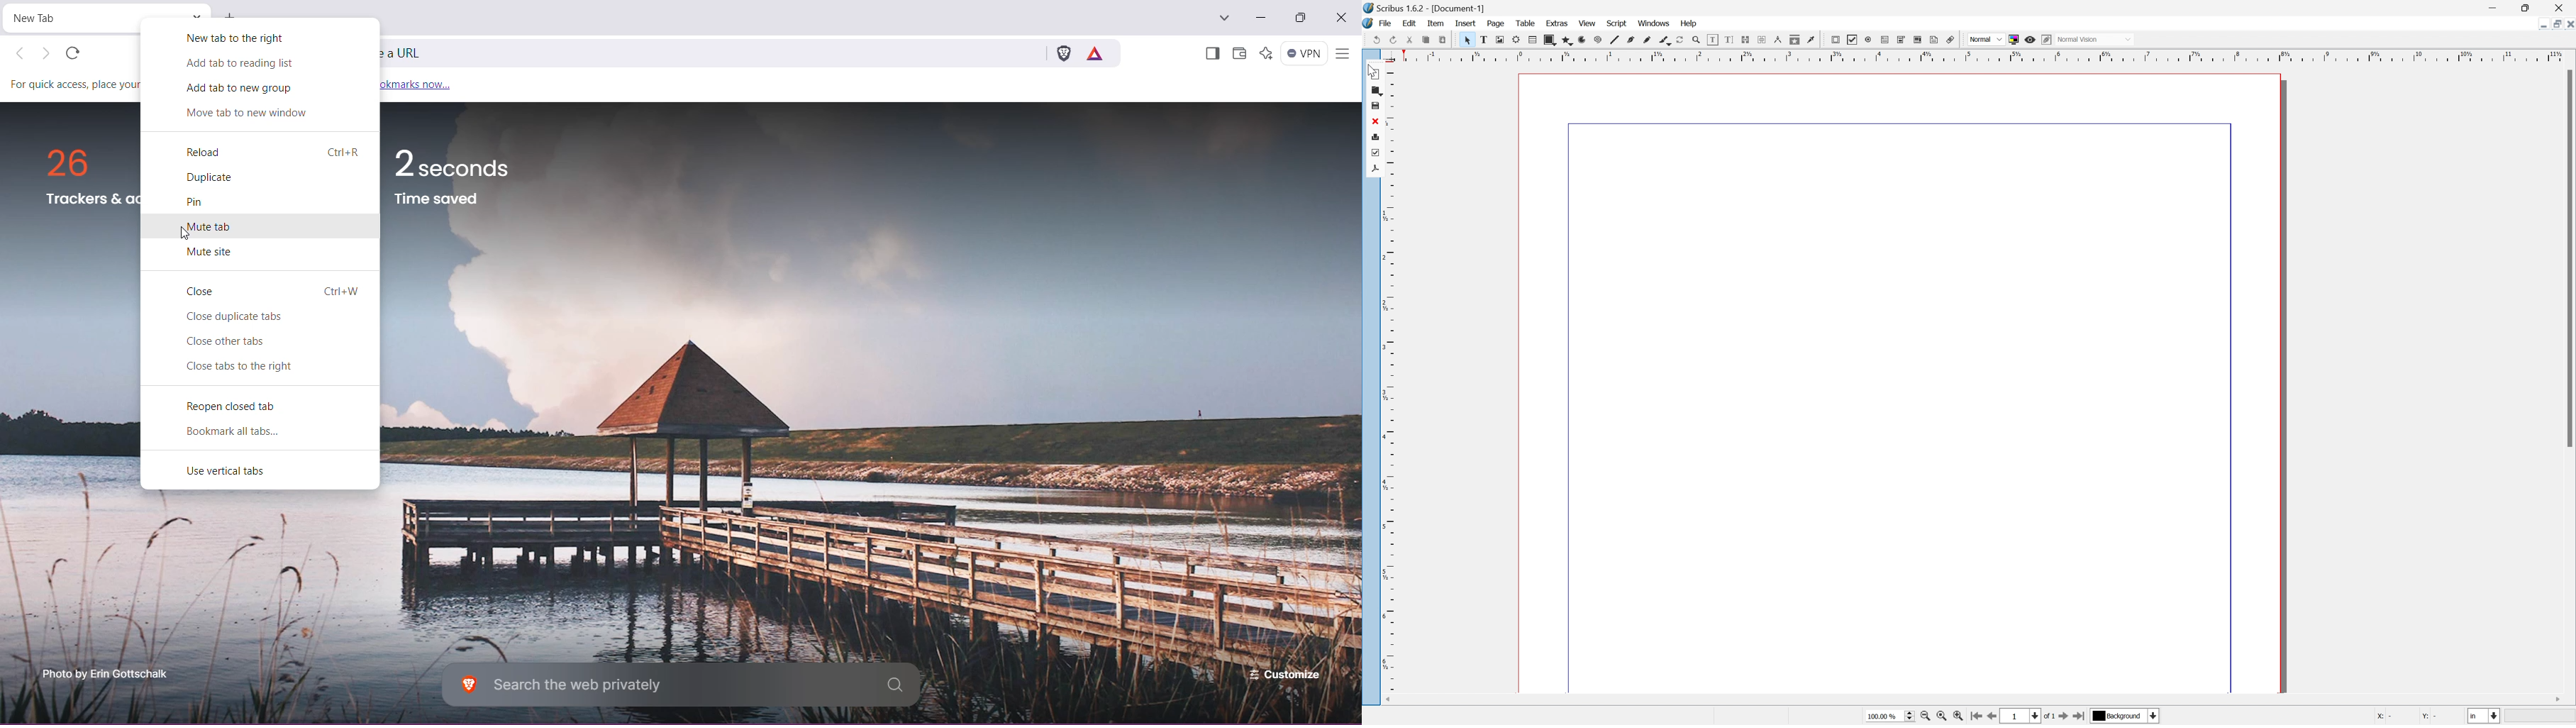 This screenshot has height=728, width=2576. I want to click on Brave Firewall + VPN, so click(1306, 53).